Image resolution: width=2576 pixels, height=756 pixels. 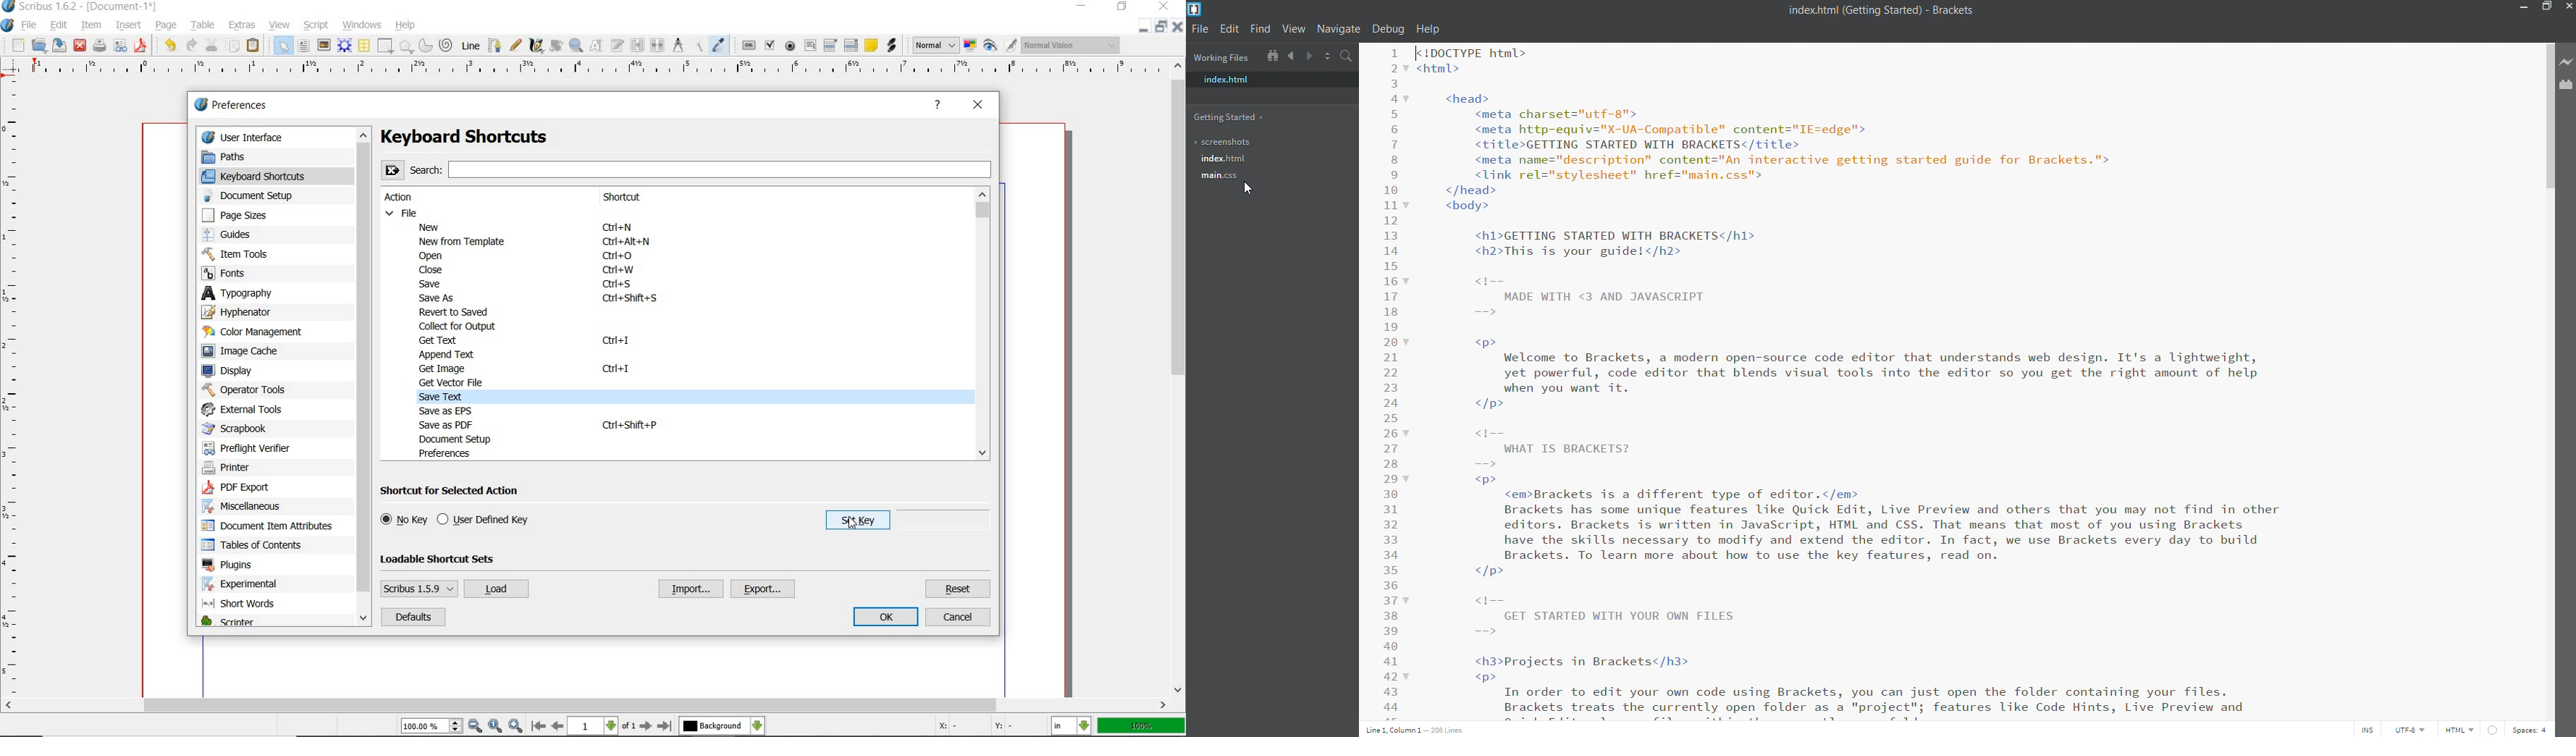 What do you see at coordinates (57, 45) in the screenshot?
I see `save` at bounding box center [57, 45].